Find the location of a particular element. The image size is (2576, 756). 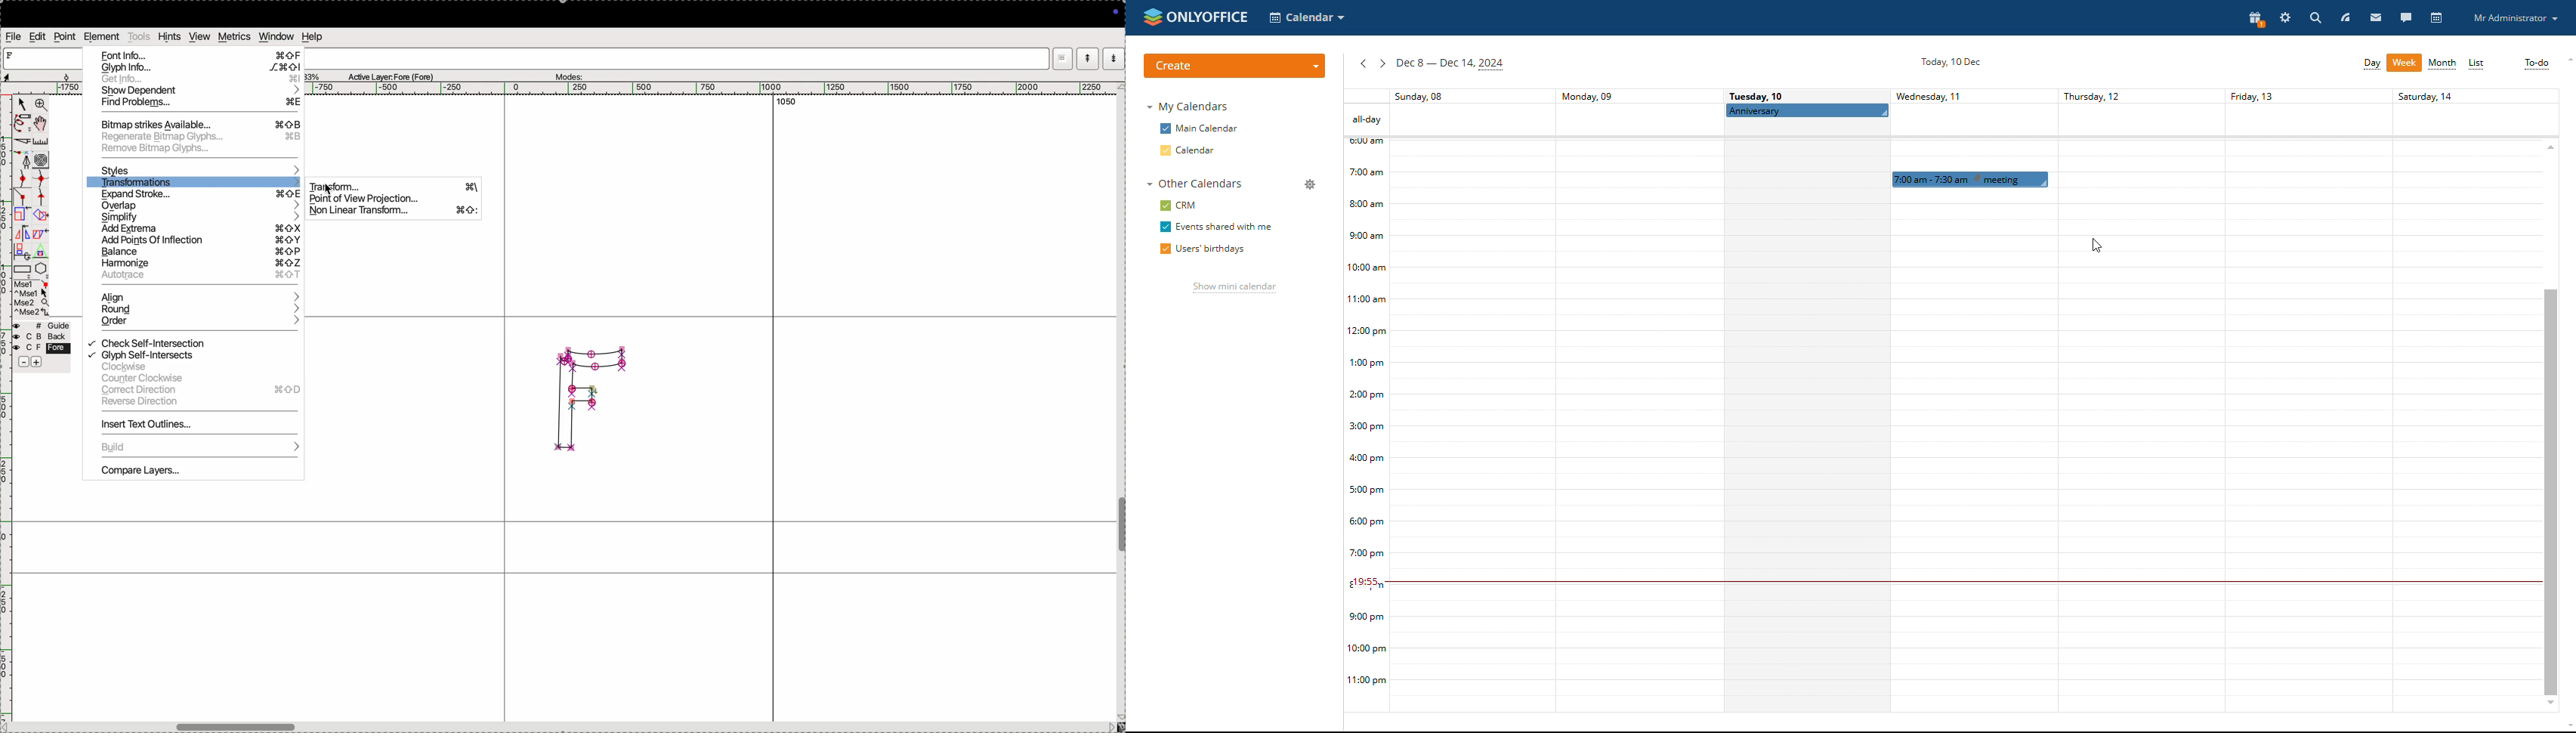

element is located at coordinates (101, 37).